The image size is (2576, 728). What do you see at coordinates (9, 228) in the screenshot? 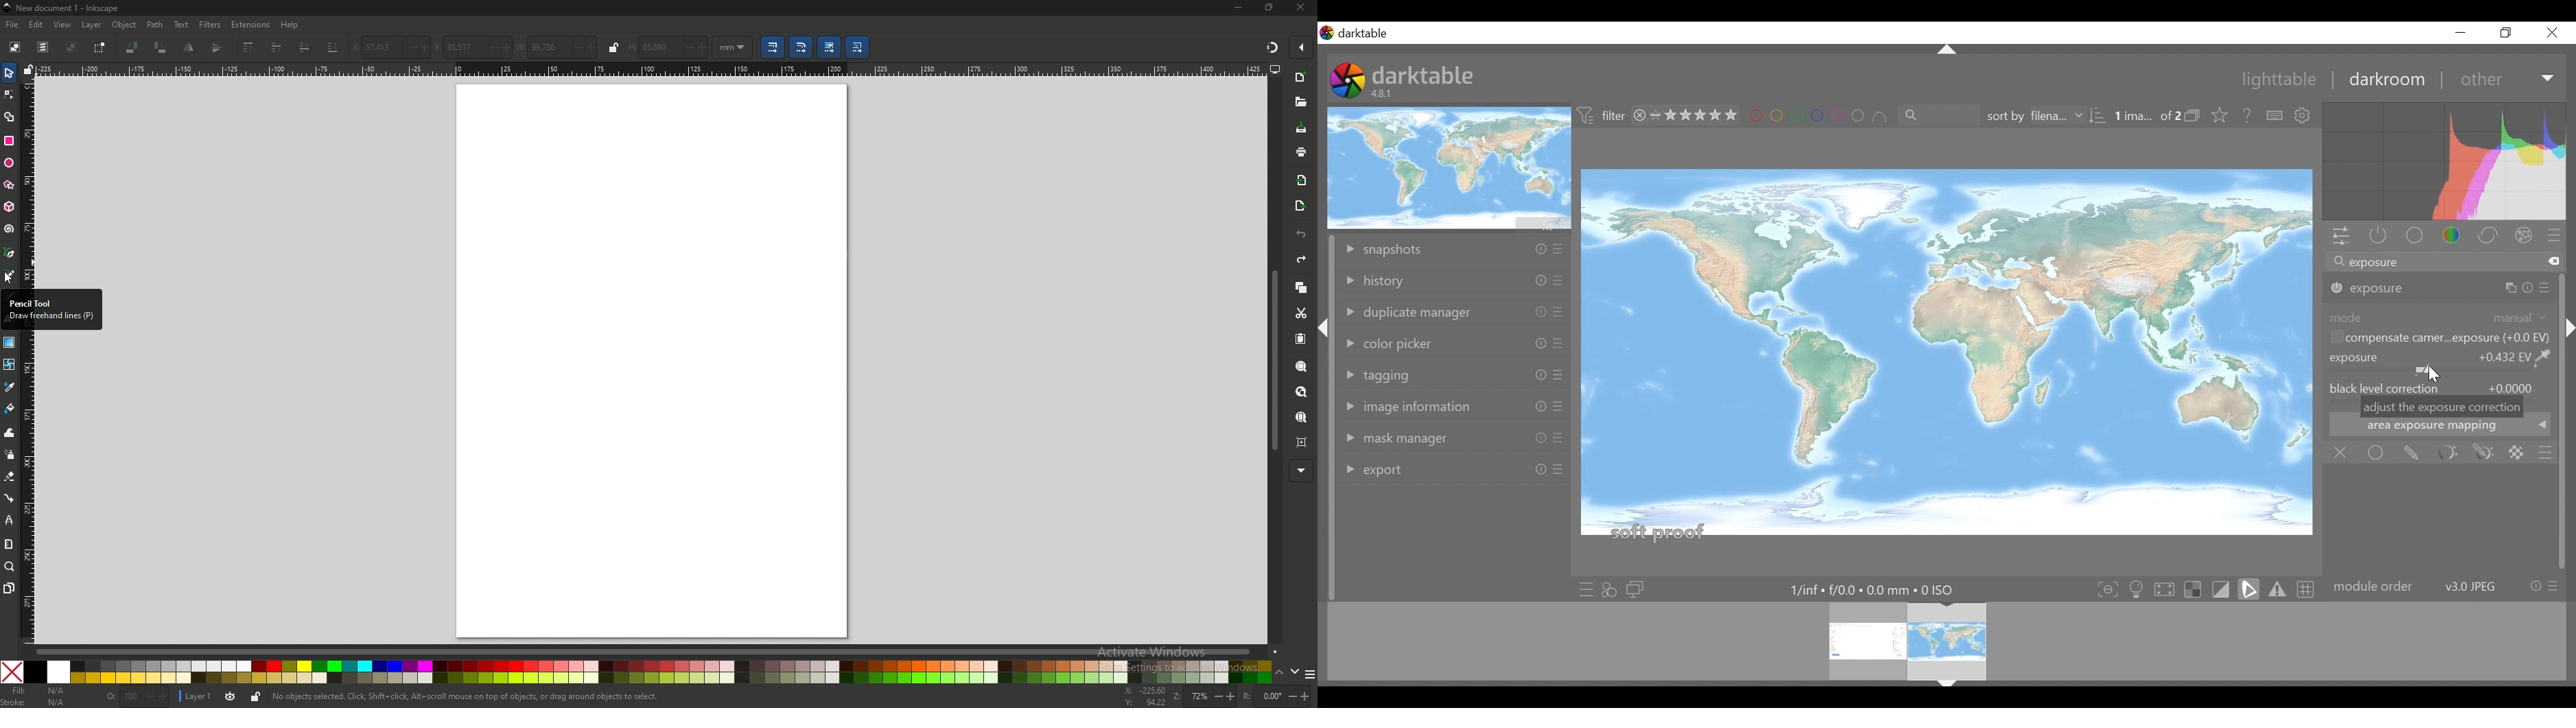
I see `spiral` at bounding box center [9, 228].